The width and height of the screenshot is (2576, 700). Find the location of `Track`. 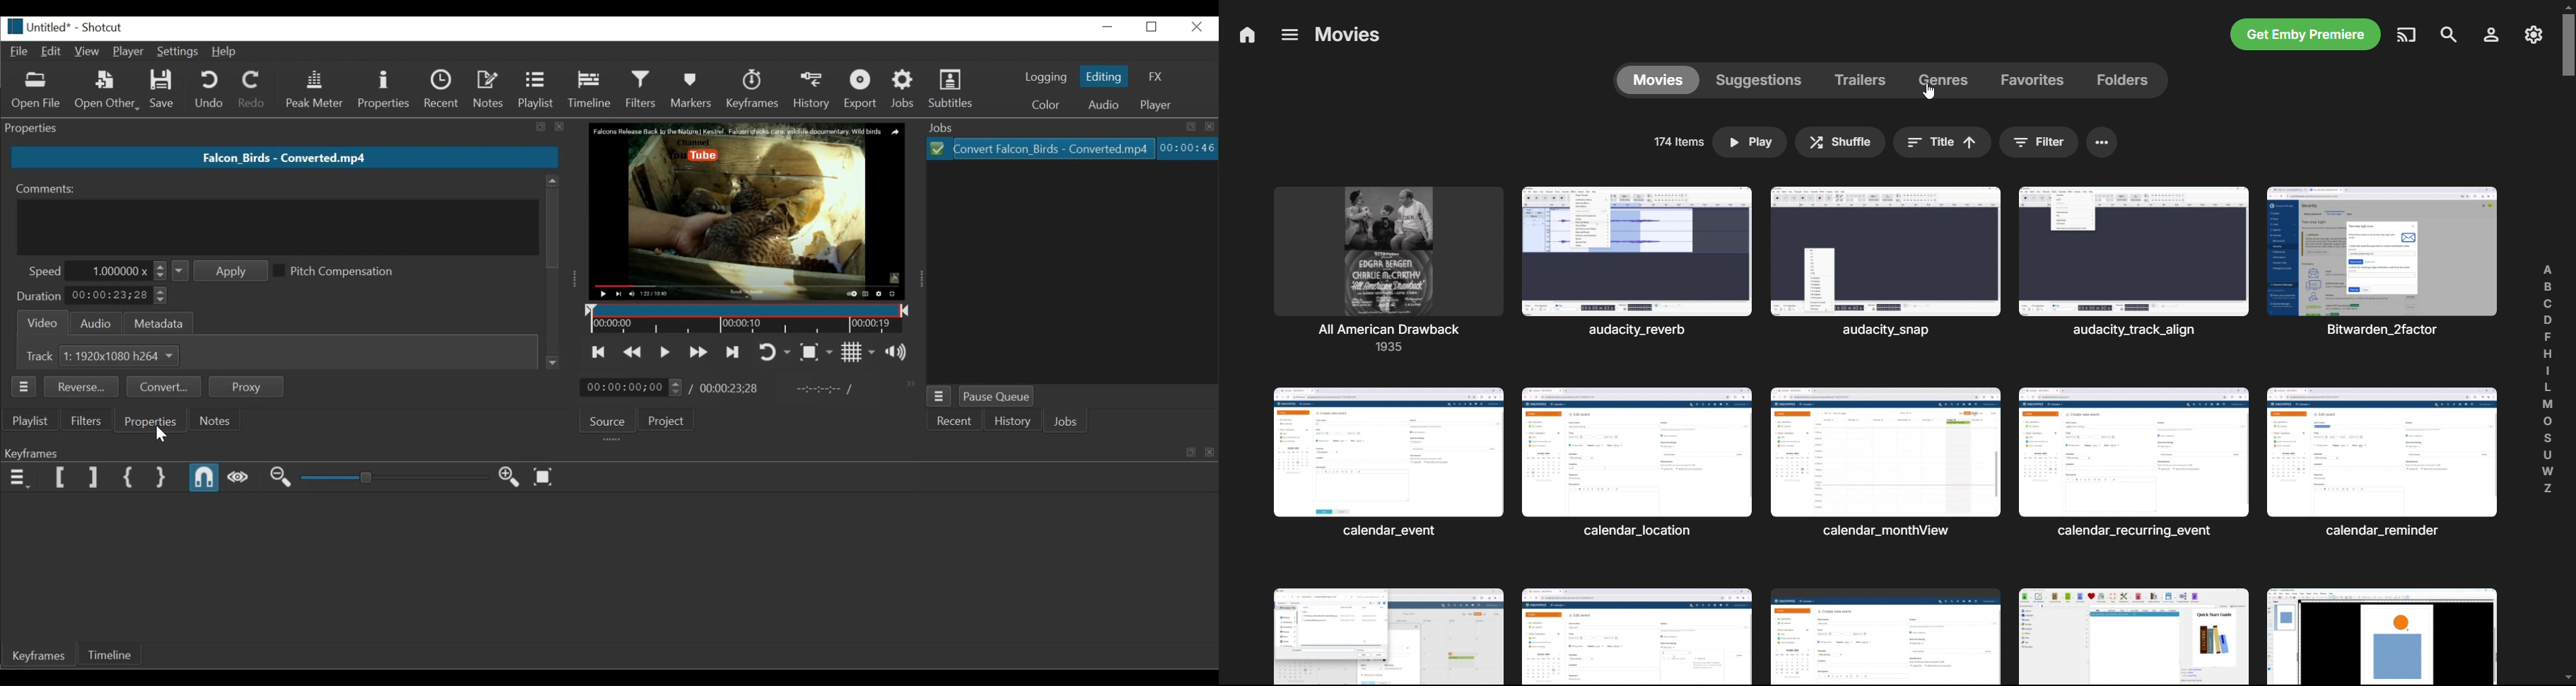

Track is located at coordinates (36, 356).